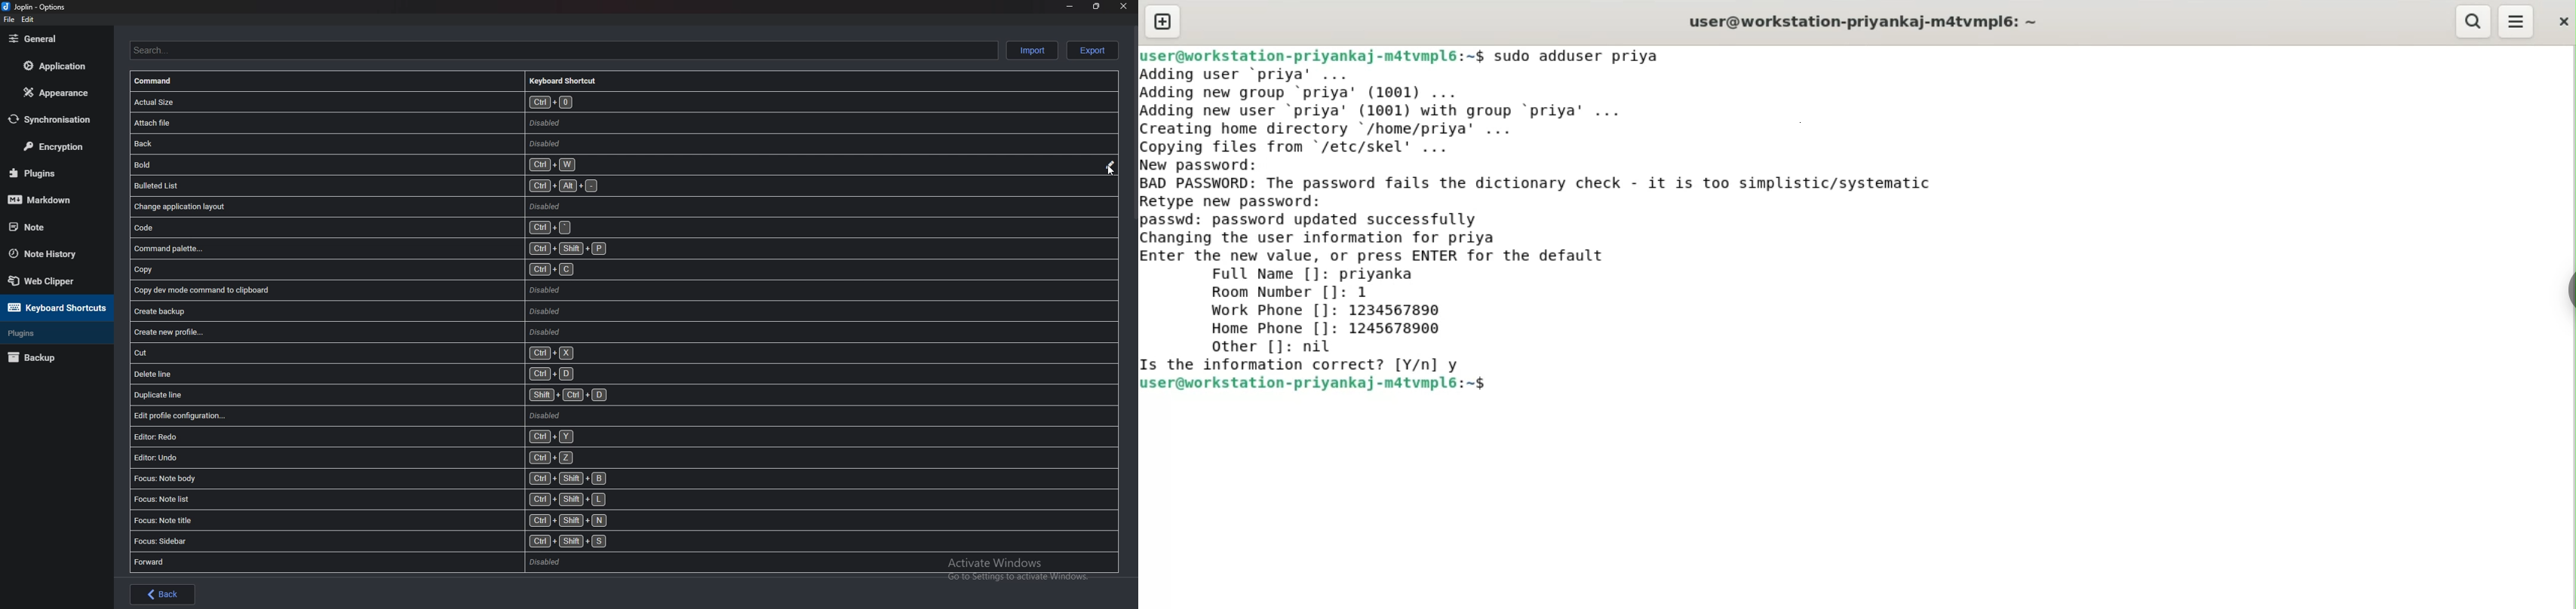  Describe the element at coordinates (459, 163) in the screenshot. I see `bold` at that location.